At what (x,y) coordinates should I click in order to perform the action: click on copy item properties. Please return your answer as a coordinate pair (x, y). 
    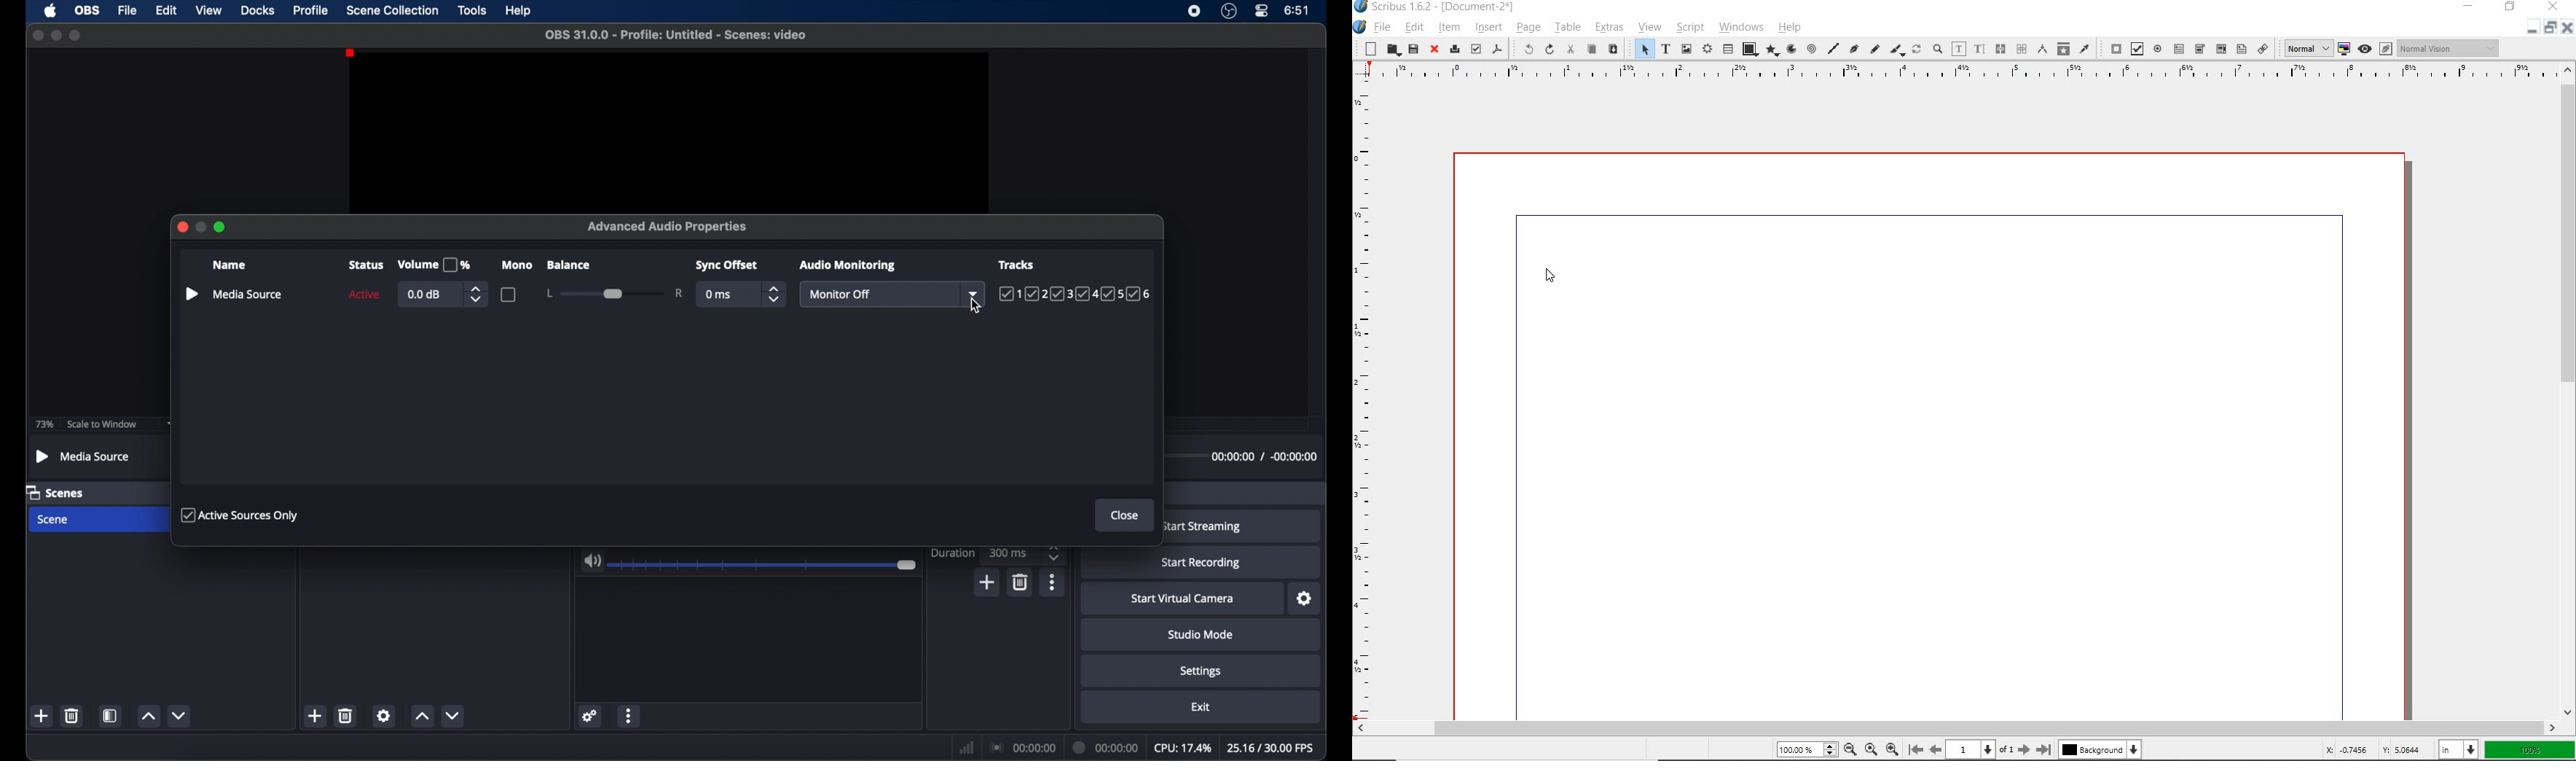
    Looking at the image, I should click on (2063, 48).